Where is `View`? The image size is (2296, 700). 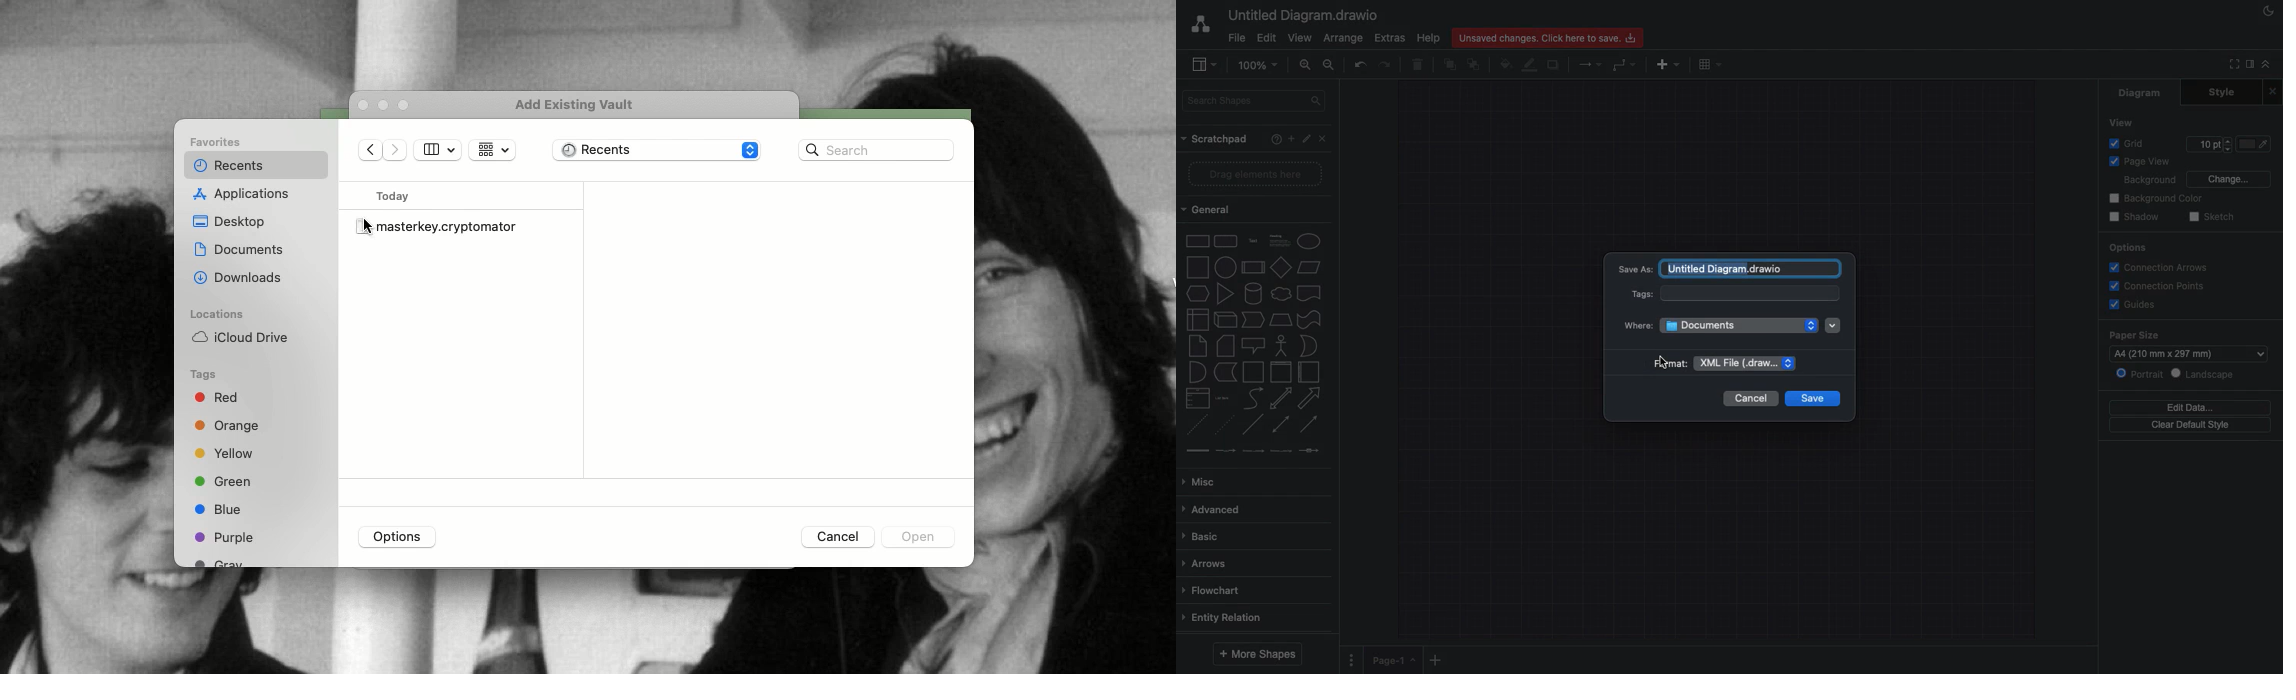 View is located at coordinates (1300, 38).